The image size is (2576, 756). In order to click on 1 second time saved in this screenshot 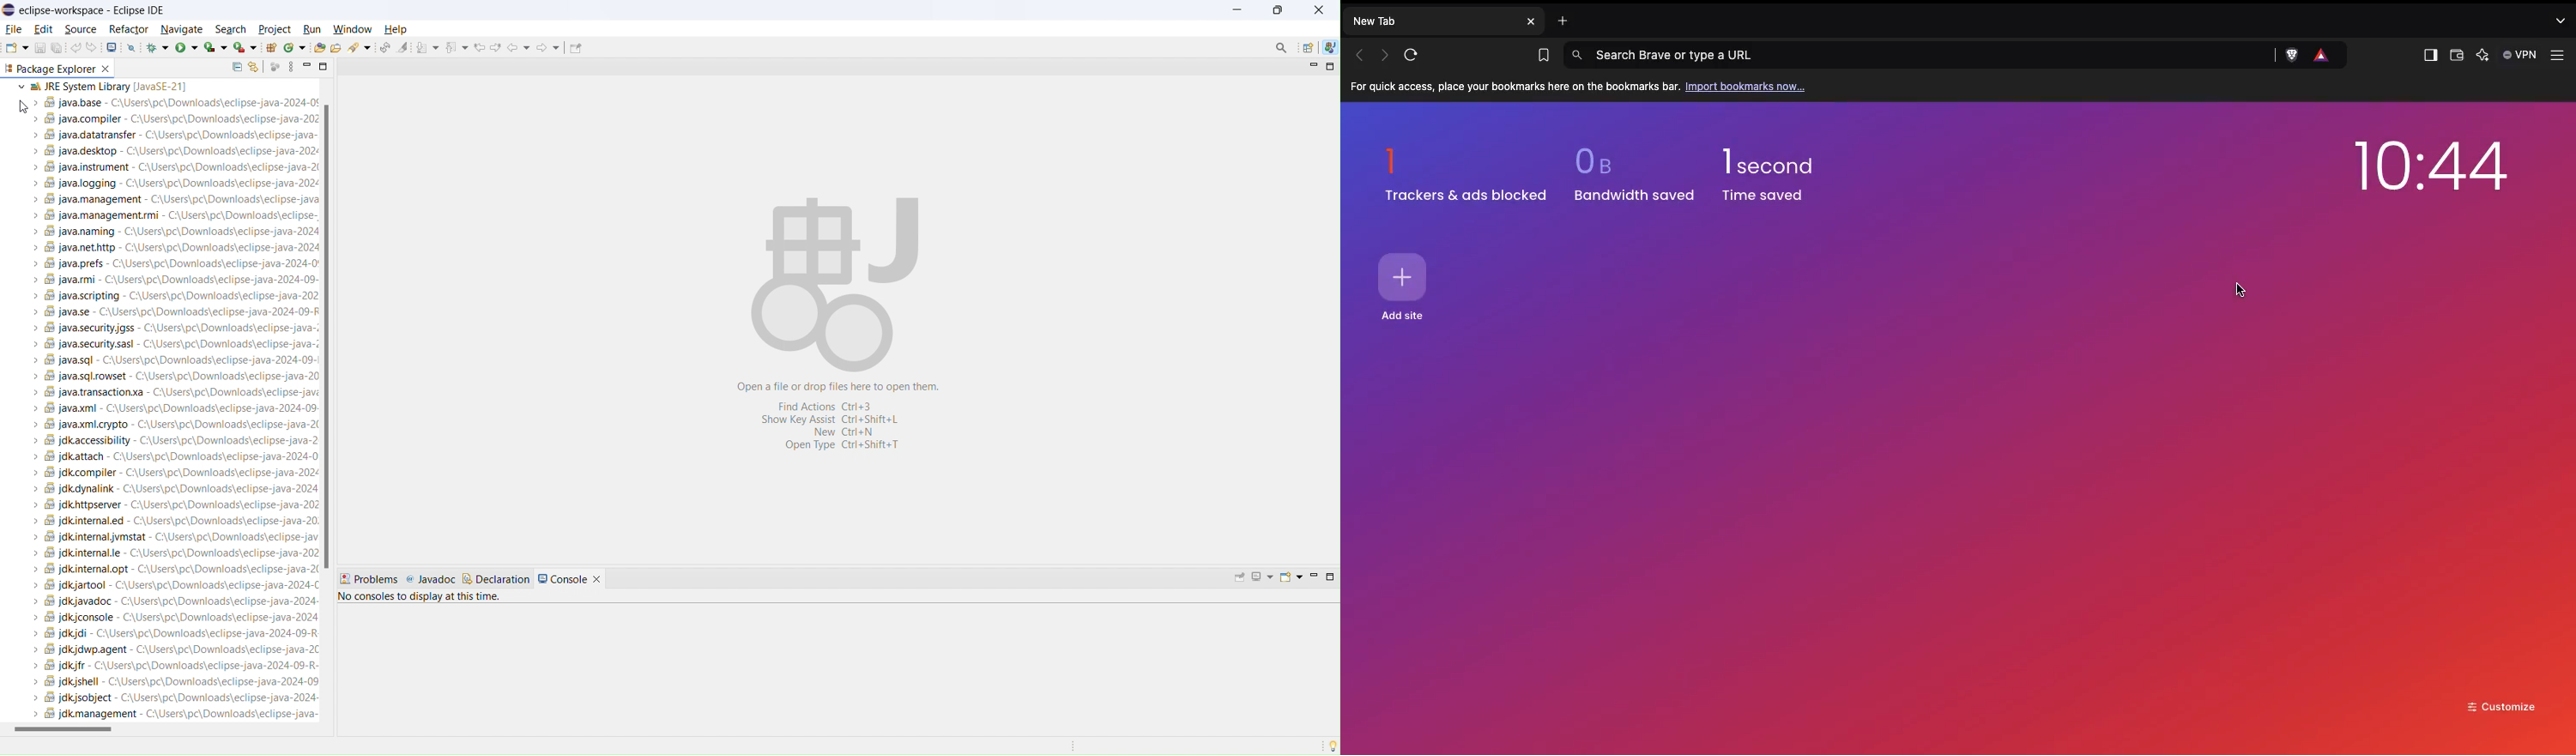, I will do `click(1779, 167)`.